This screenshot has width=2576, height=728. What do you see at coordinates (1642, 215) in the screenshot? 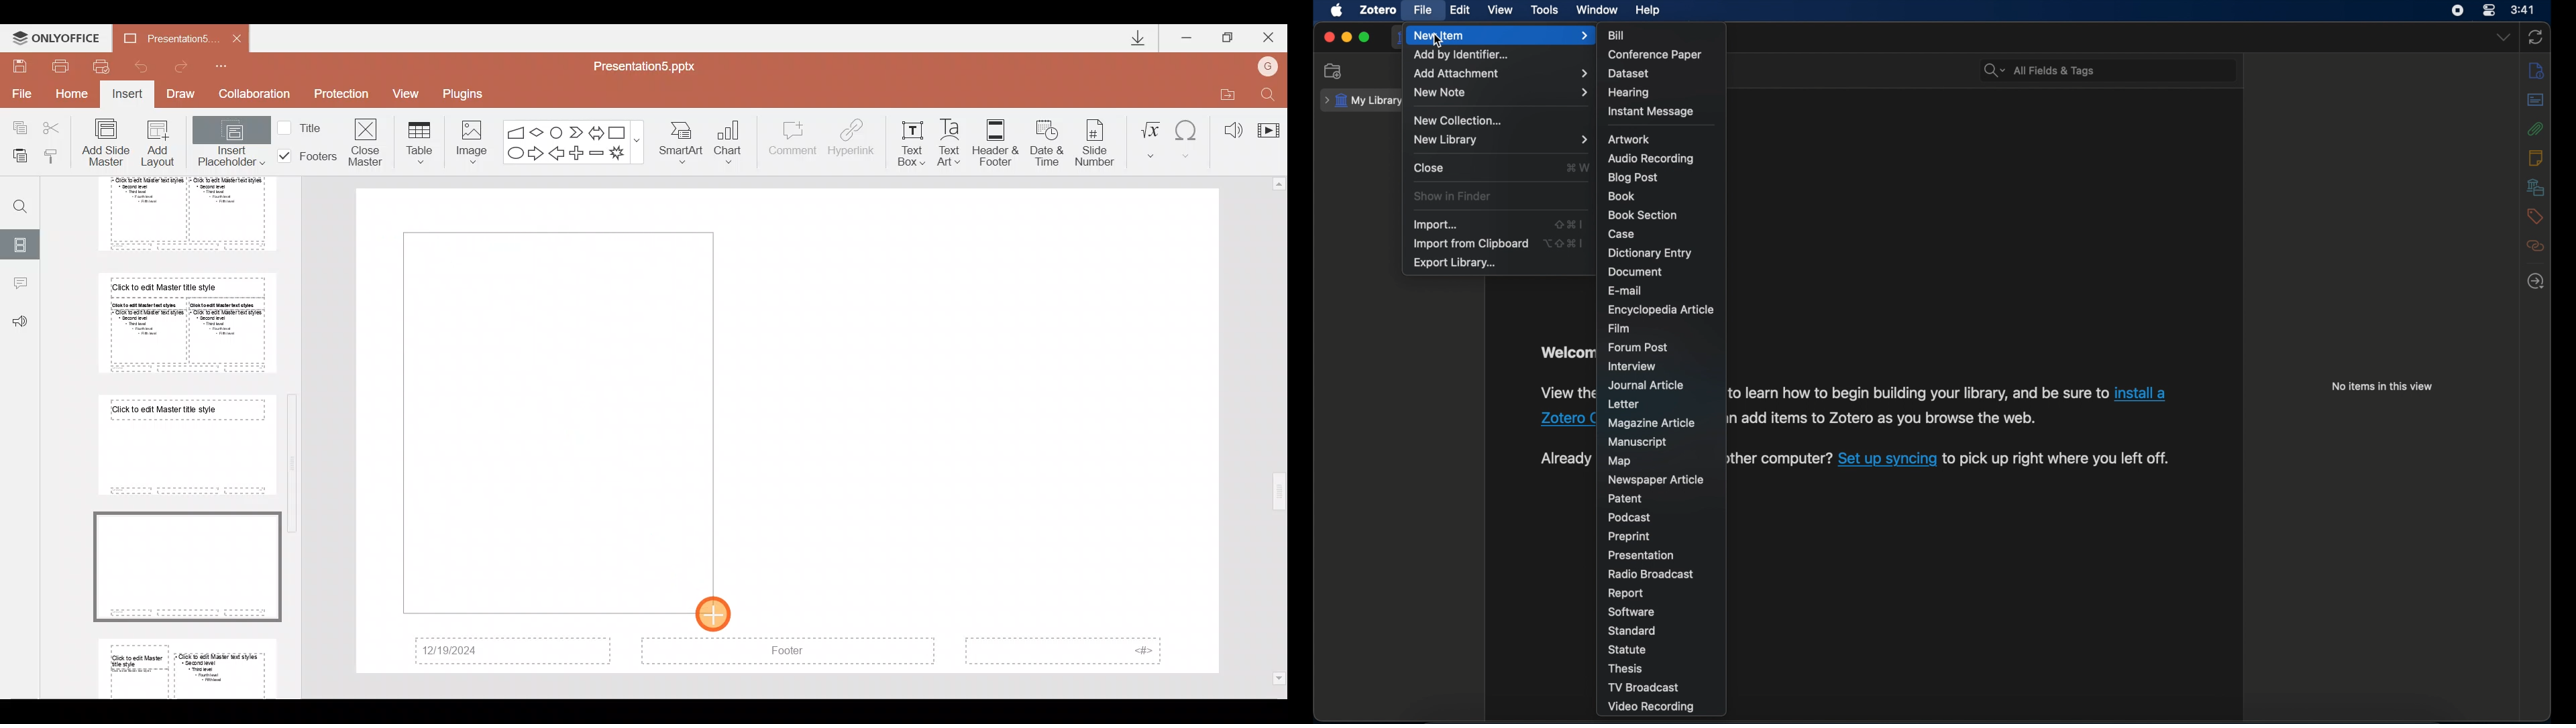
I see `book section` at bounding box center [1642, 215].